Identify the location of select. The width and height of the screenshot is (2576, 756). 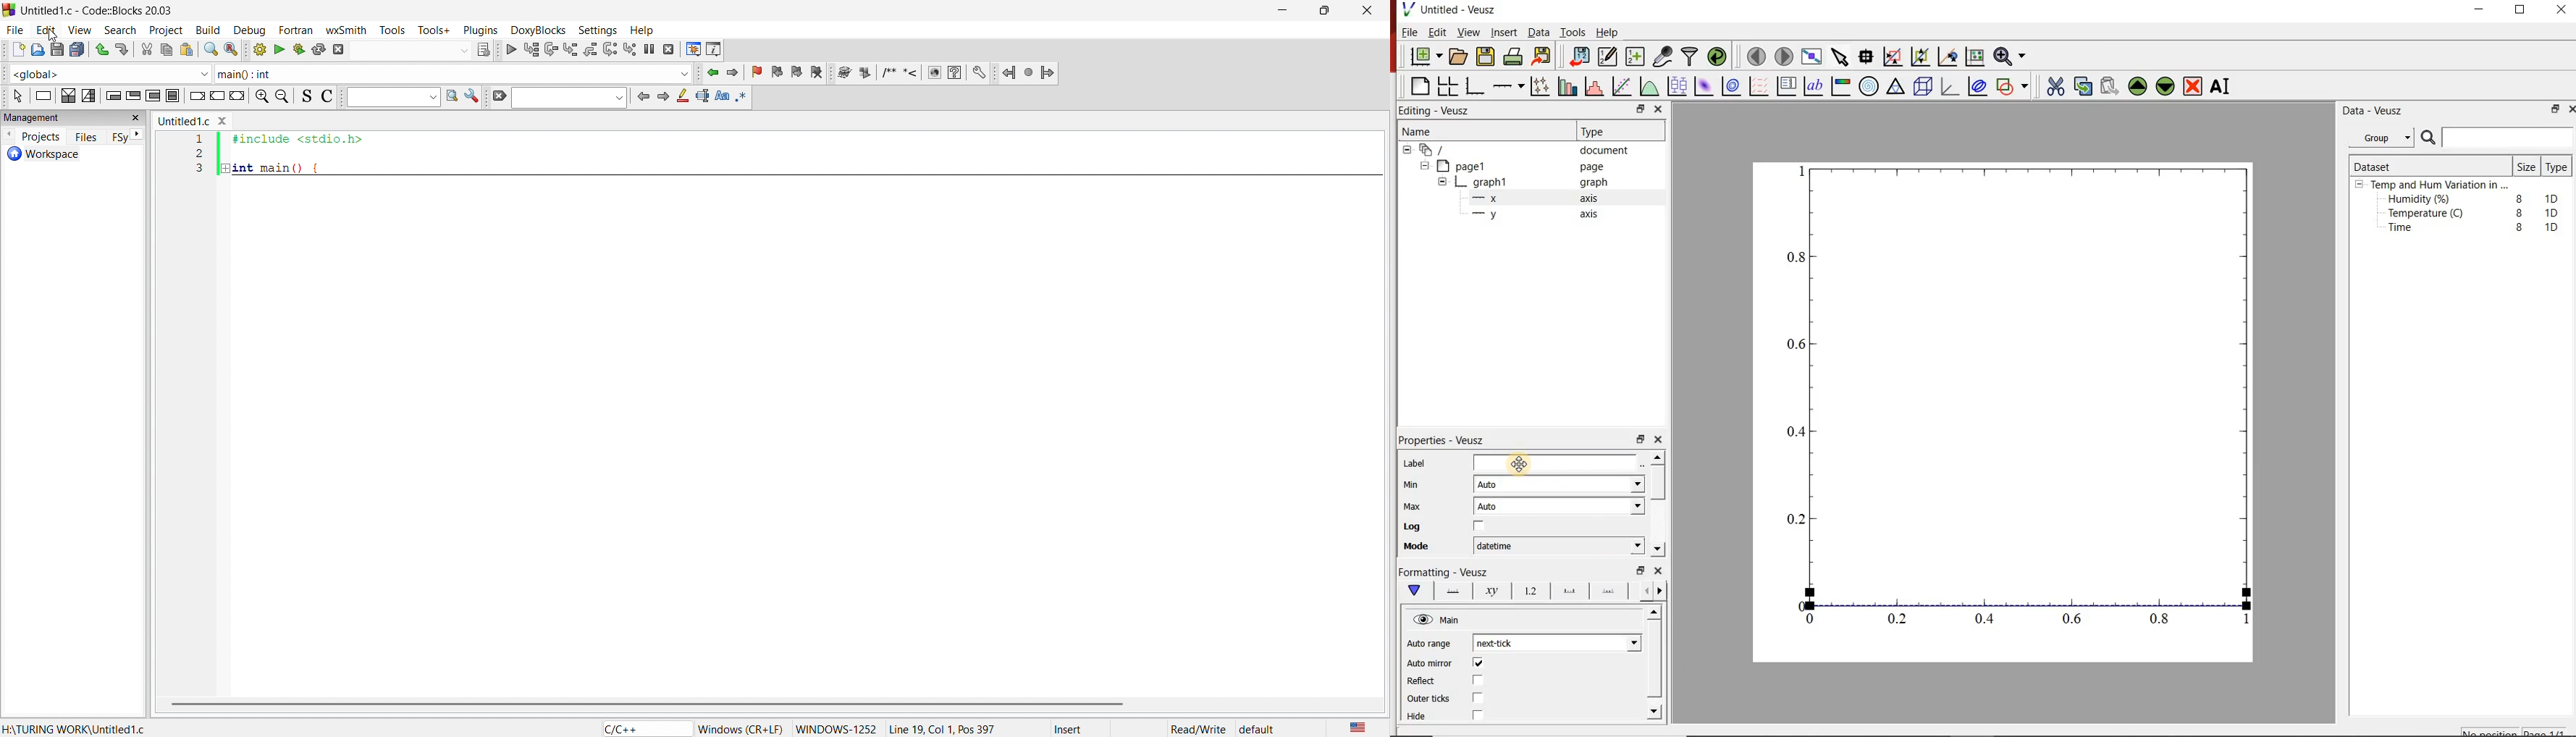
(15, 96).